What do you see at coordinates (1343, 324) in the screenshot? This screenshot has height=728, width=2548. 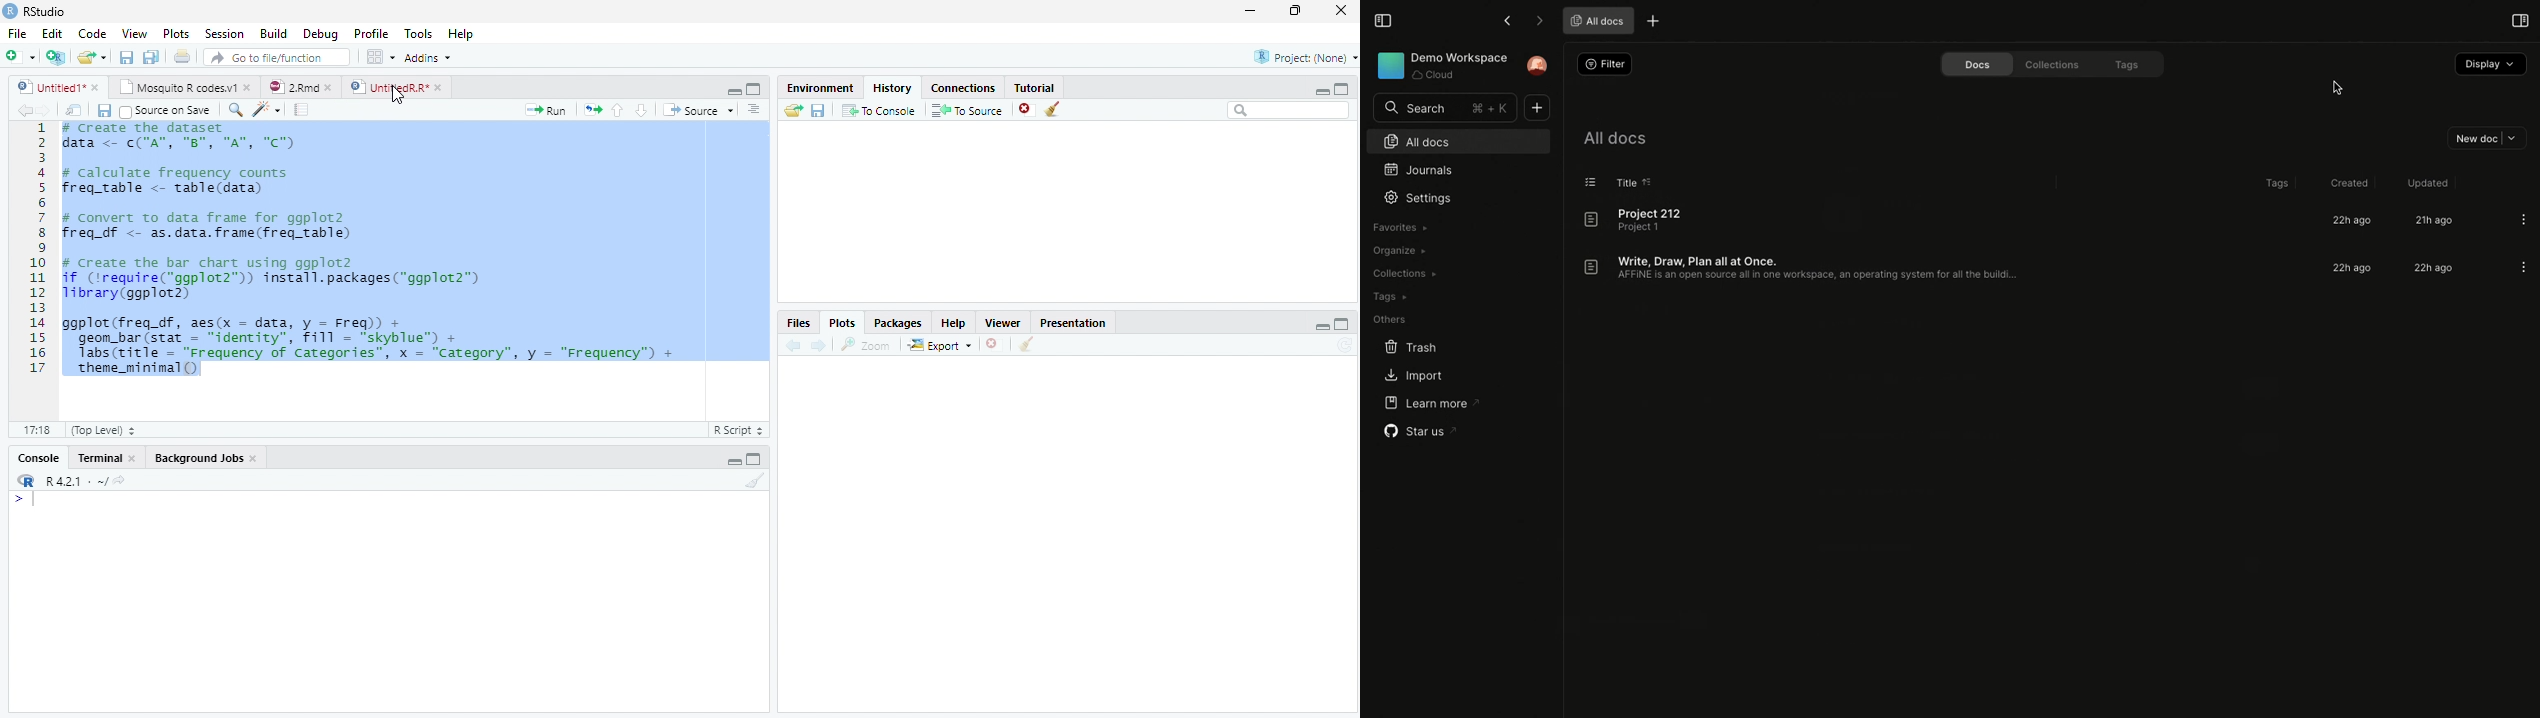 I see `Maximize` at bounding box center [1343, 324].